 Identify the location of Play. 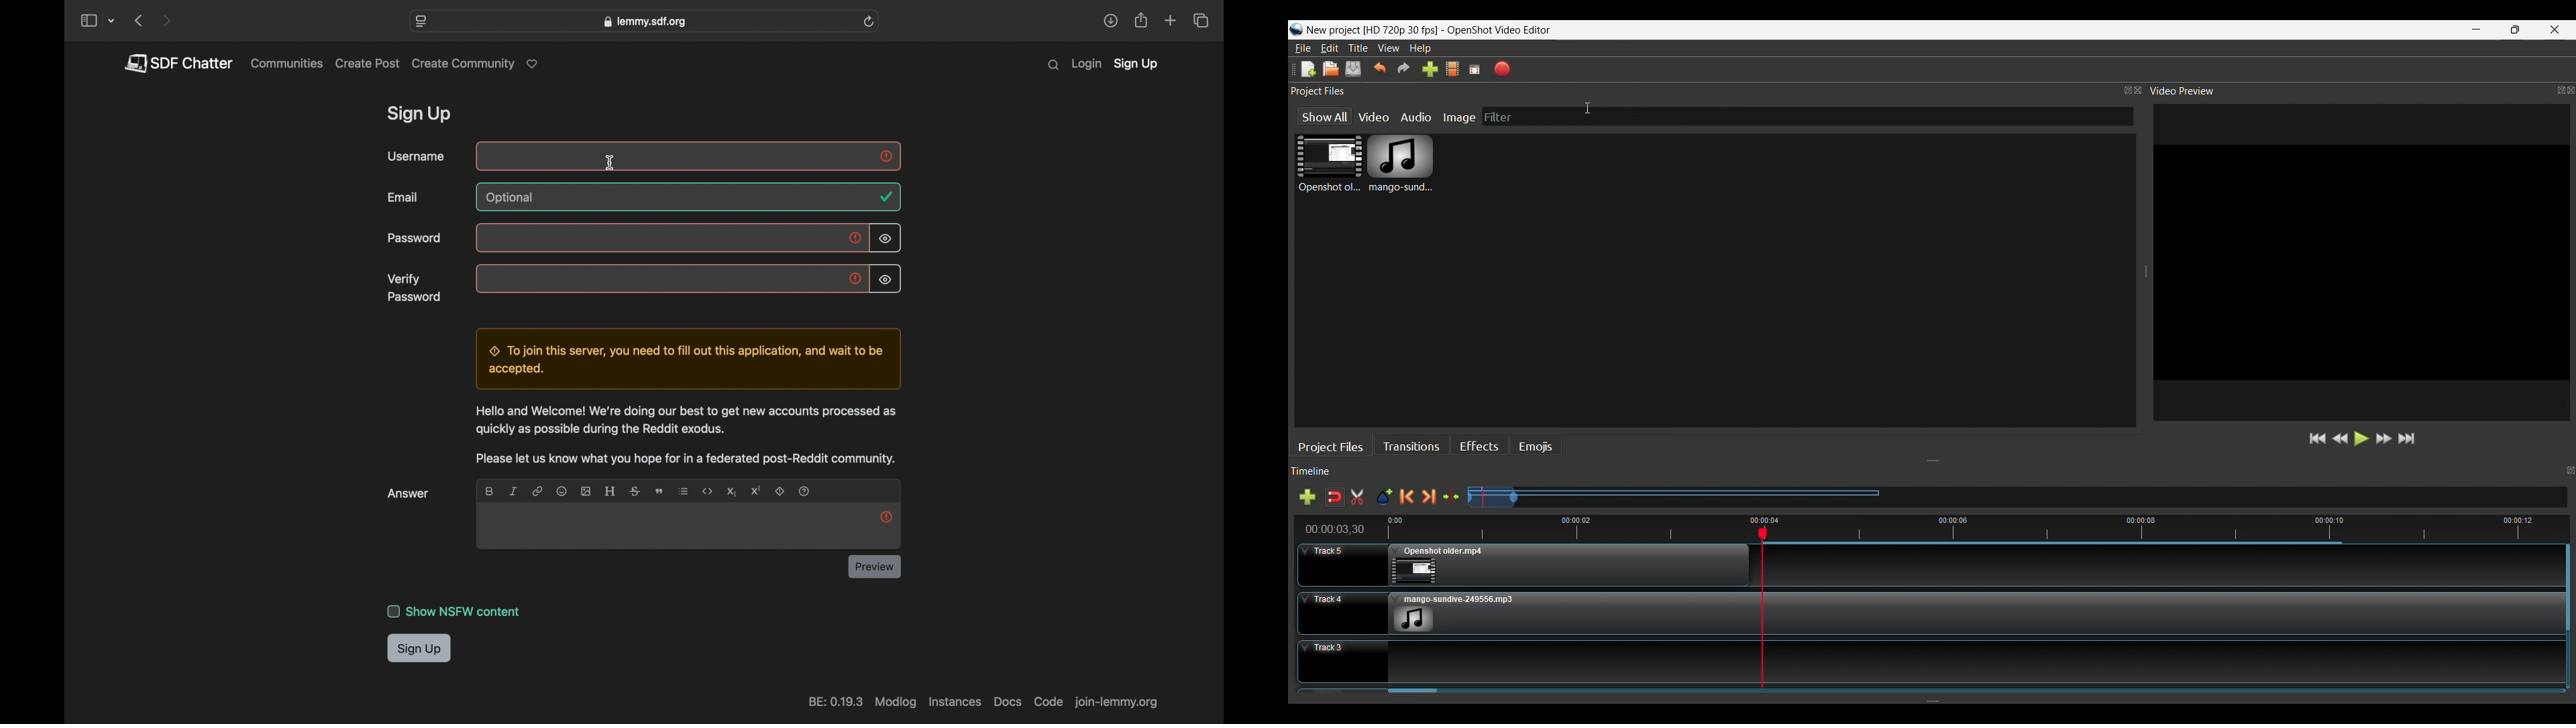
(2362, 438).